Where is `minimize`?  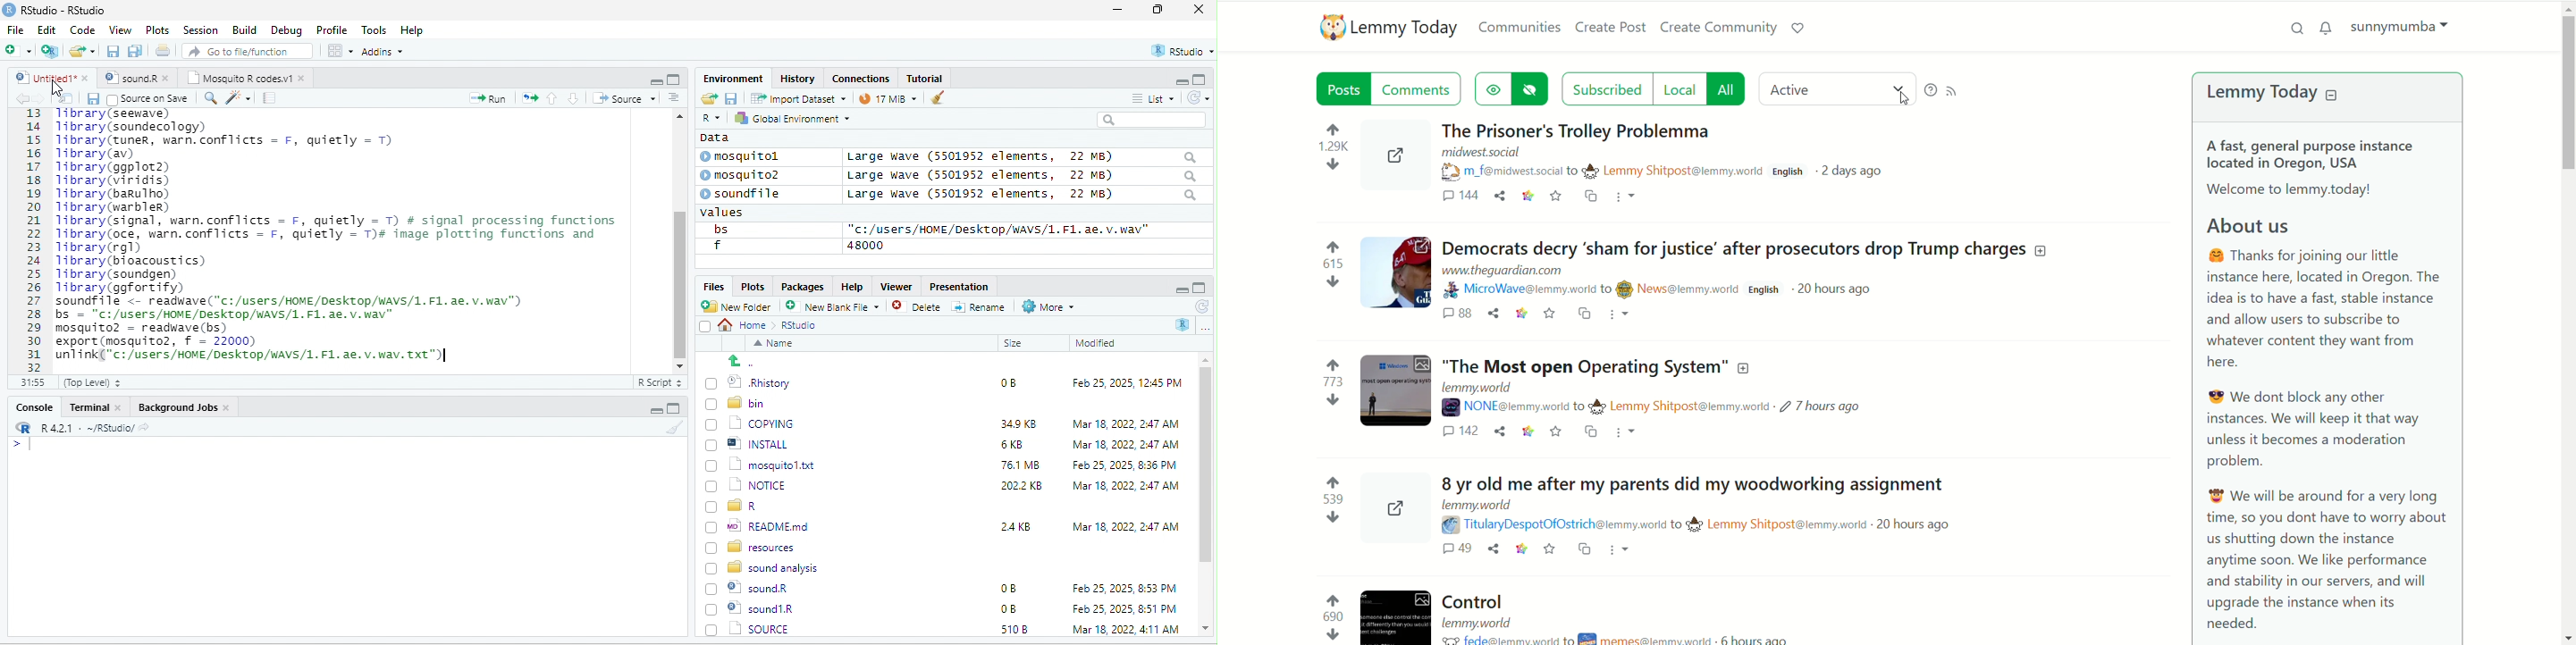 minimize is located at coordinates (1117, 11).